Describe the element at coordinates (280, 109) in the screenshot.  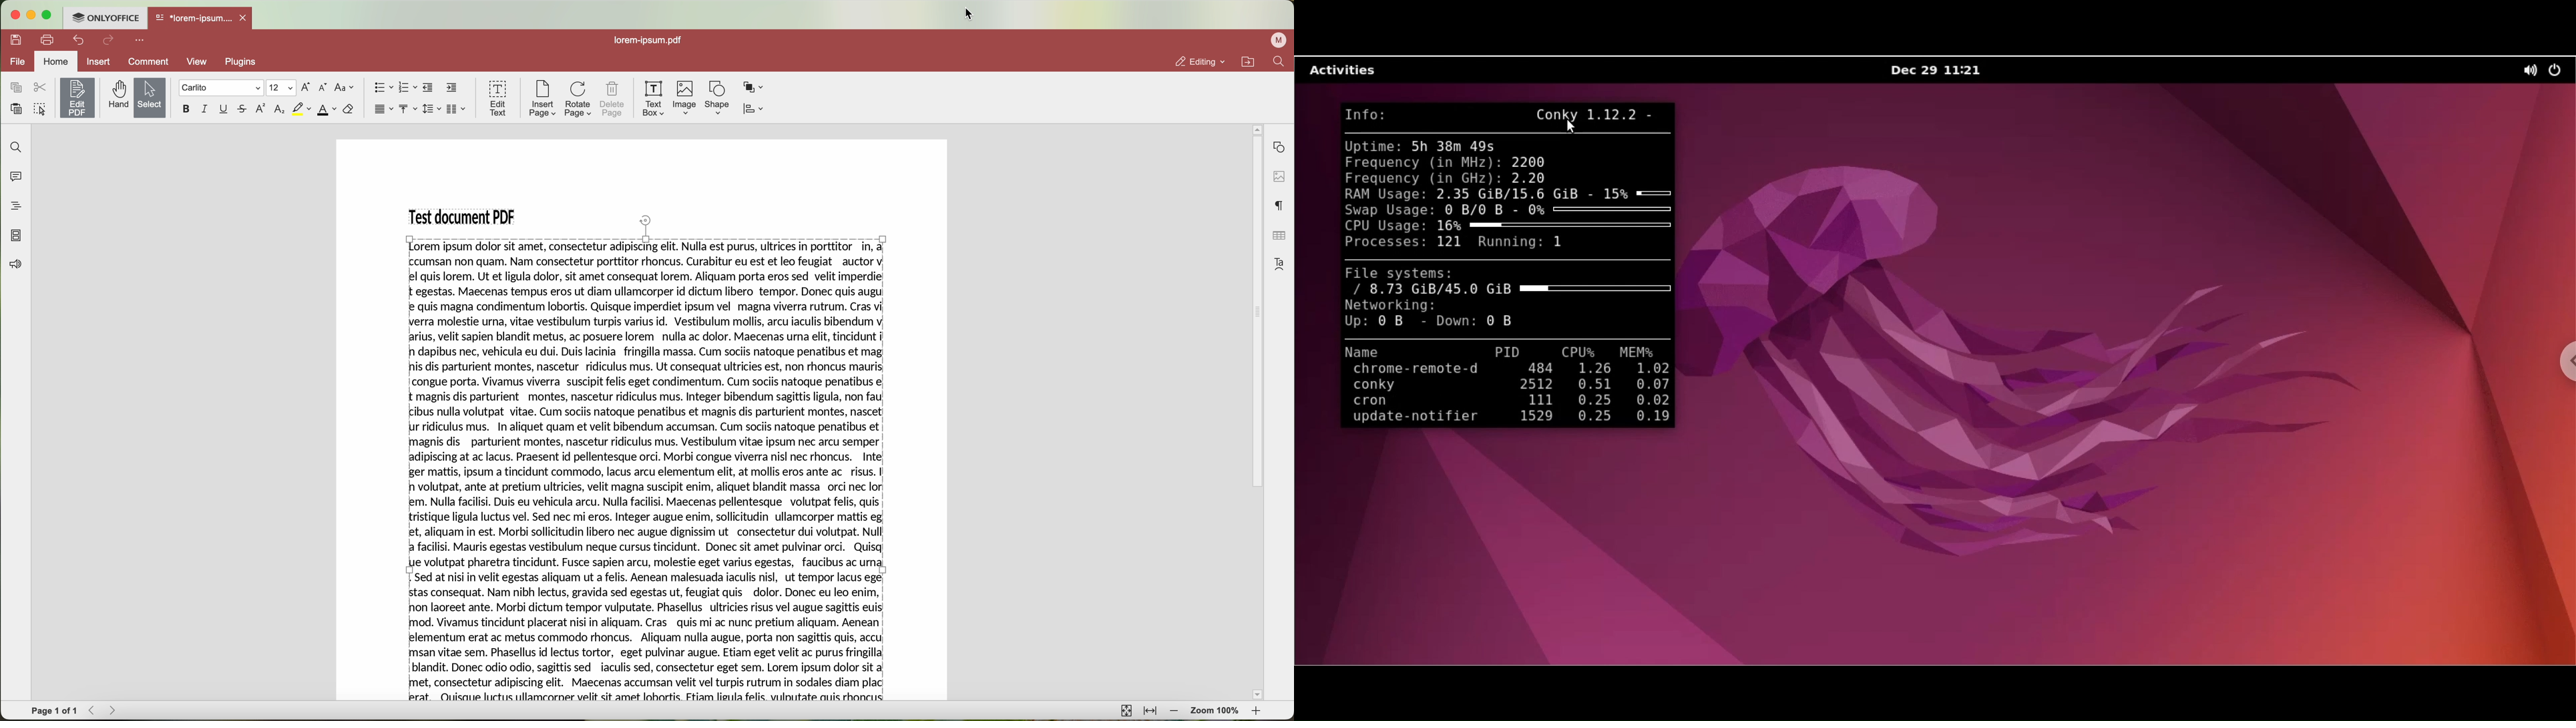
I see `subscript` at that location.